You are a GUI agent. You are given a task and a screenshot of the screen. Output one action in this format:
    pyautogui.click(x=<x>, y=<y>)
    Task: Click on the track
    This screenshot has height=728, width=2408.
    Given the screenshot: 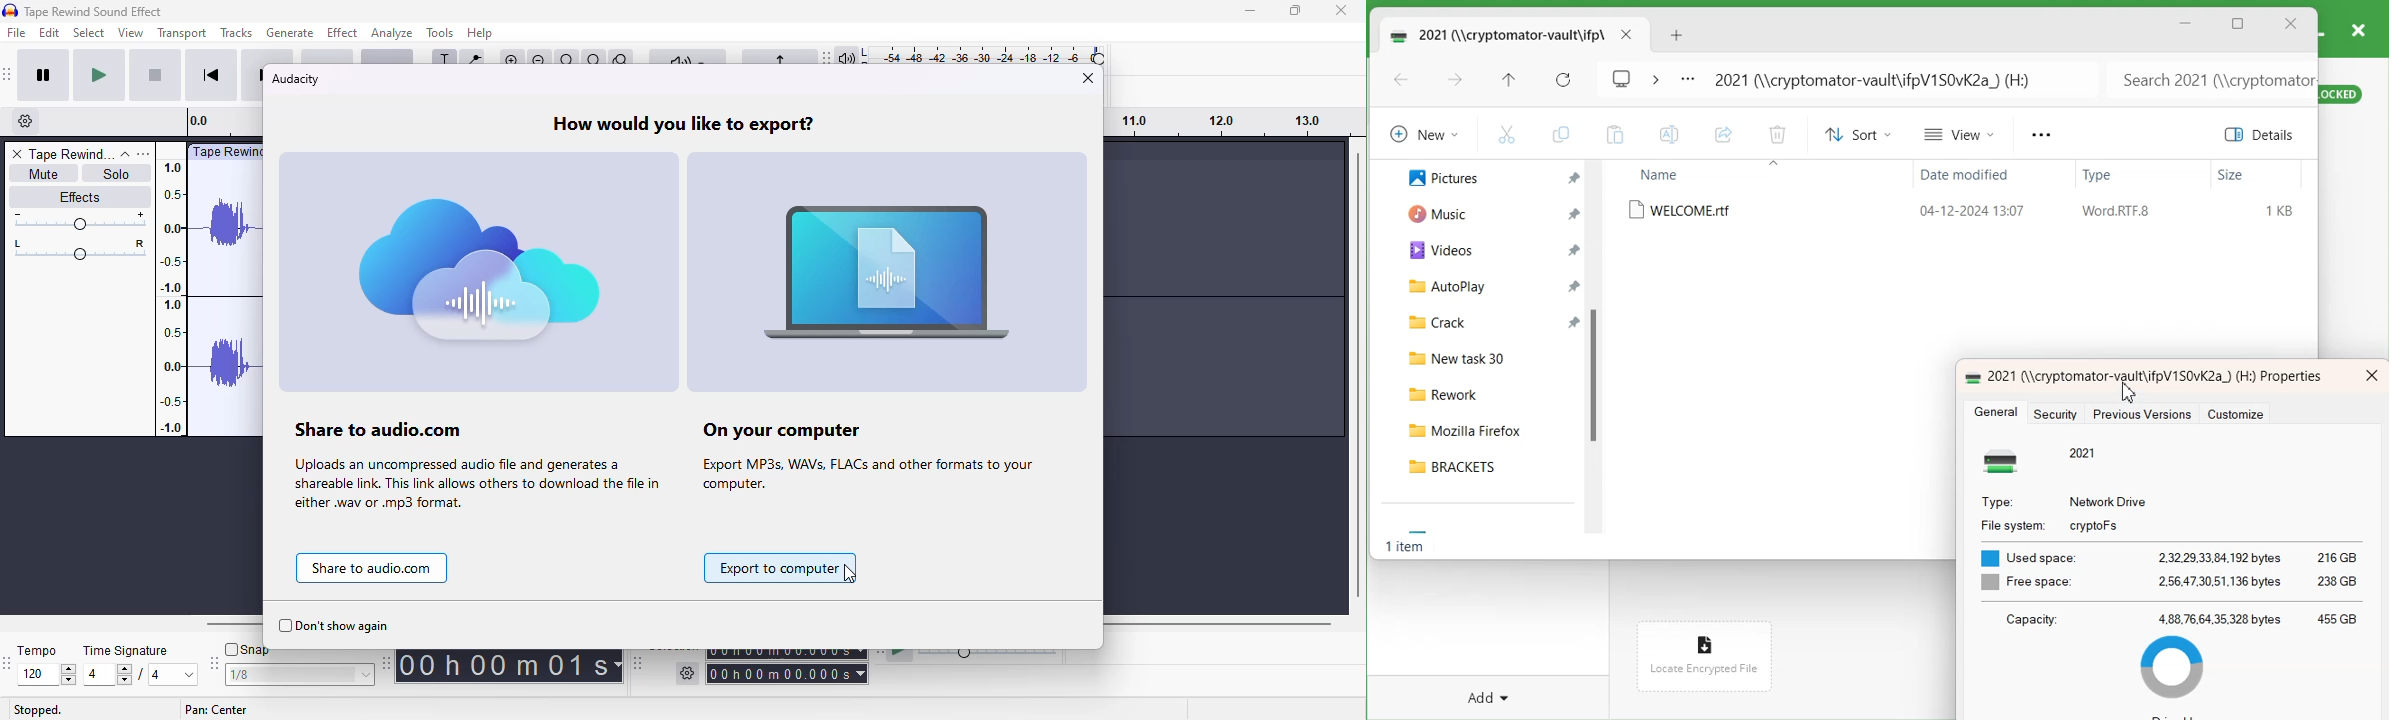 What is the action you would take?
    pyautogui.click(x=72, y=154)
    